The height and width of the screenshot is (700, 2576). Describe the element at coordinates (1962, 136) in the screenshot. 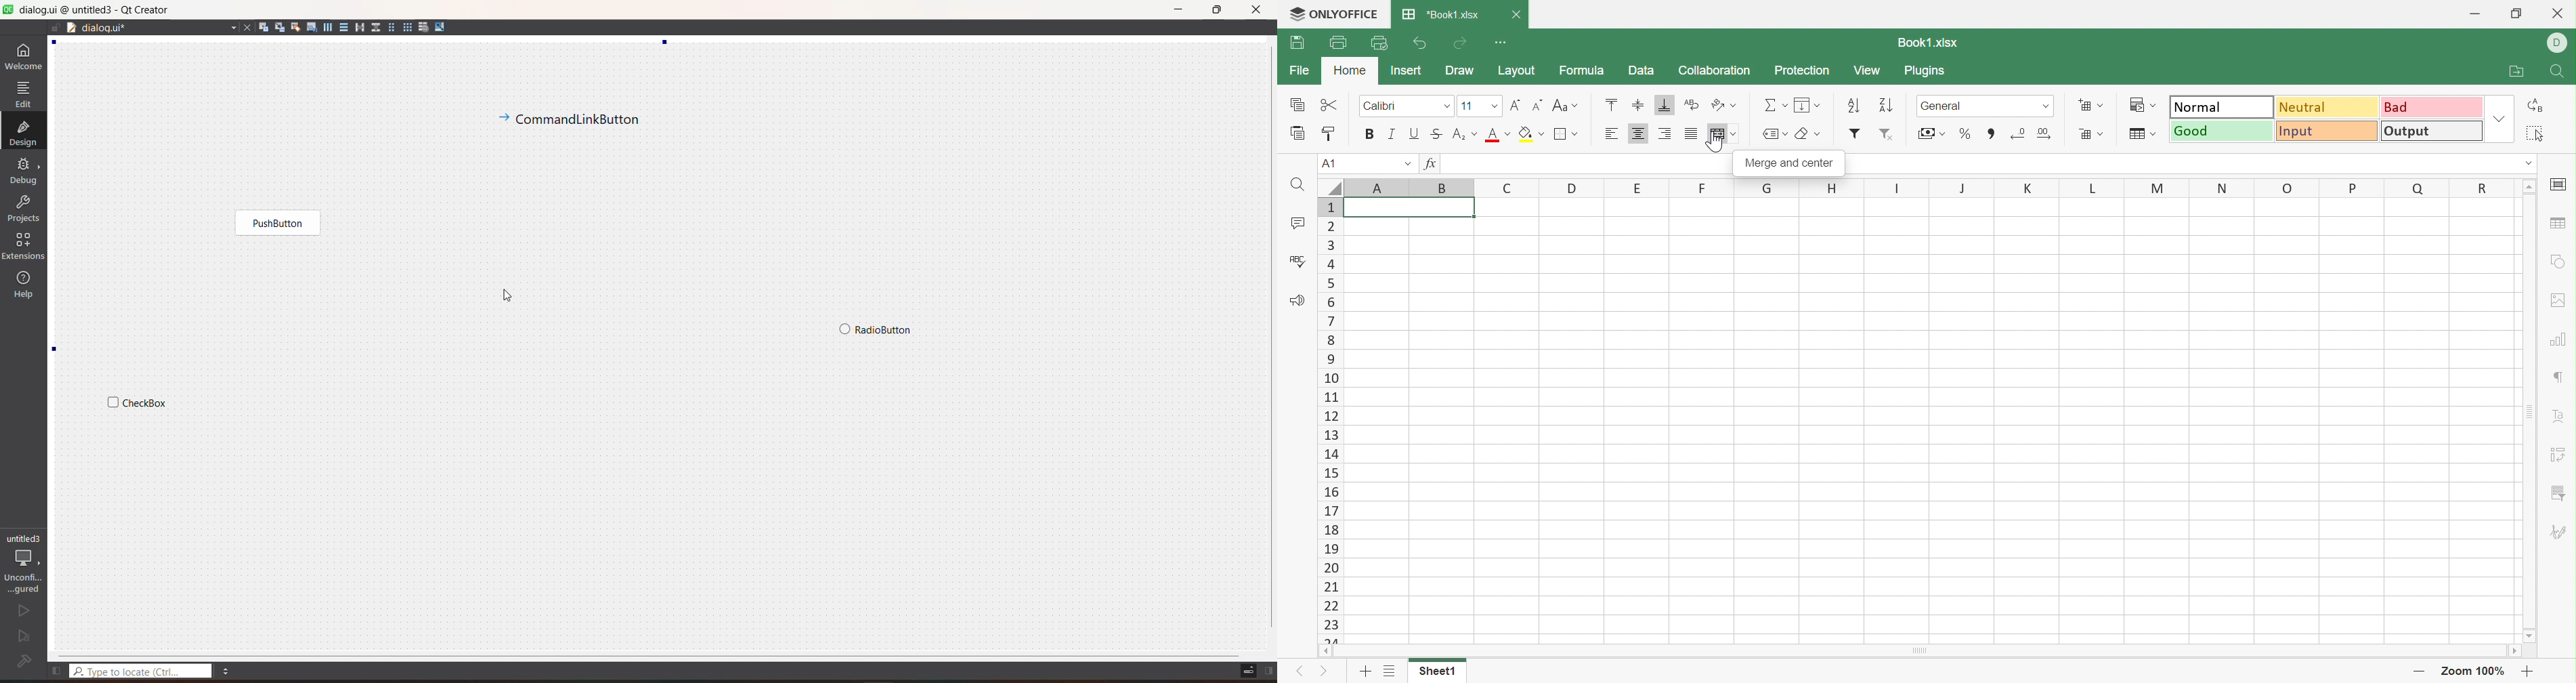

I see `Percent style` at that location.